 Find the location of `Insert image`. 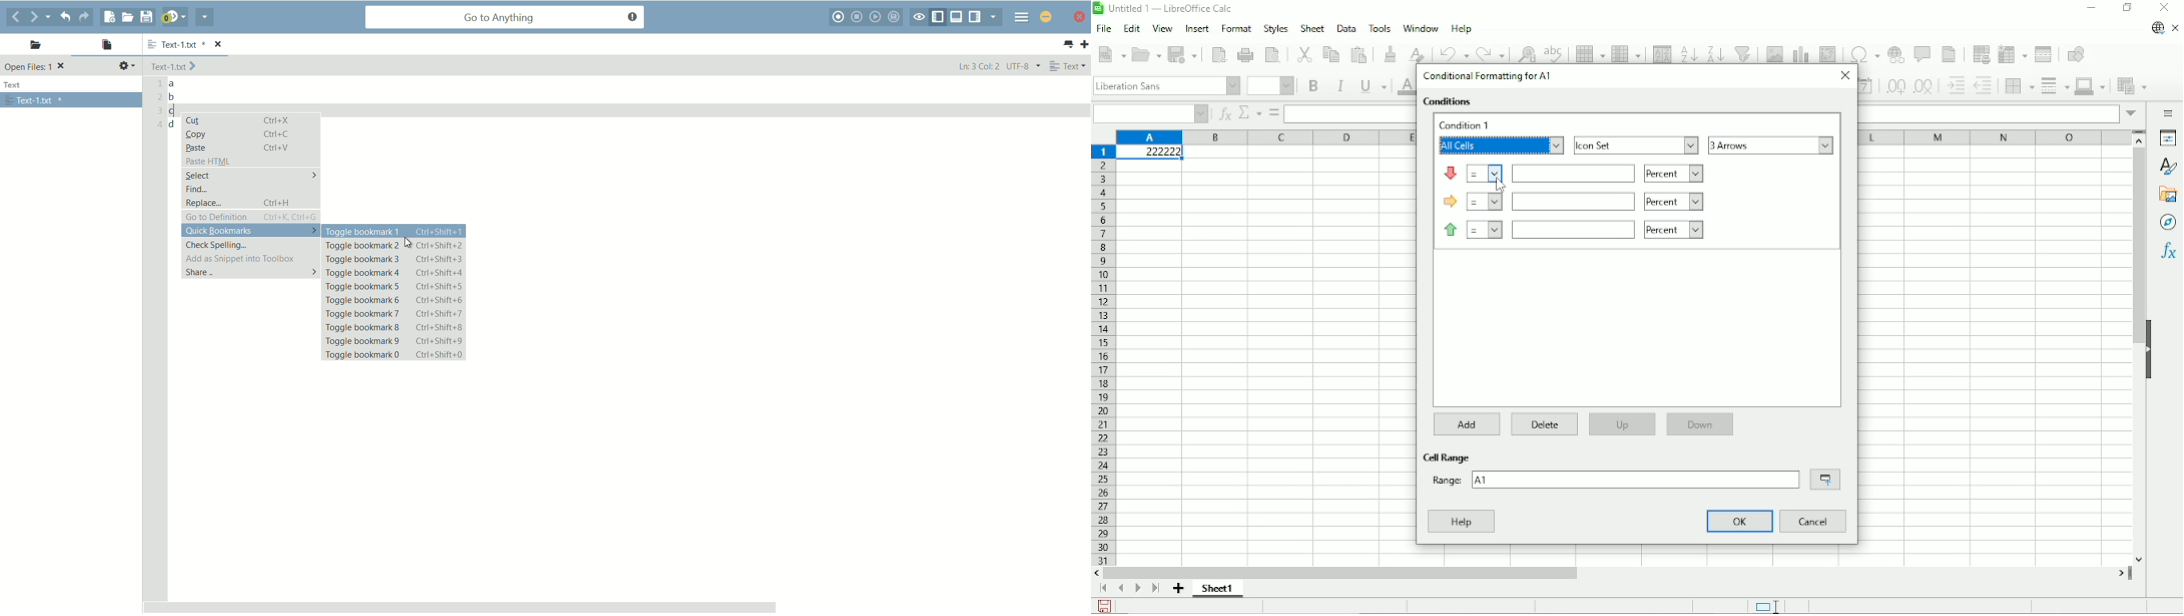

Insert image is located at coordinates (1773, 52).